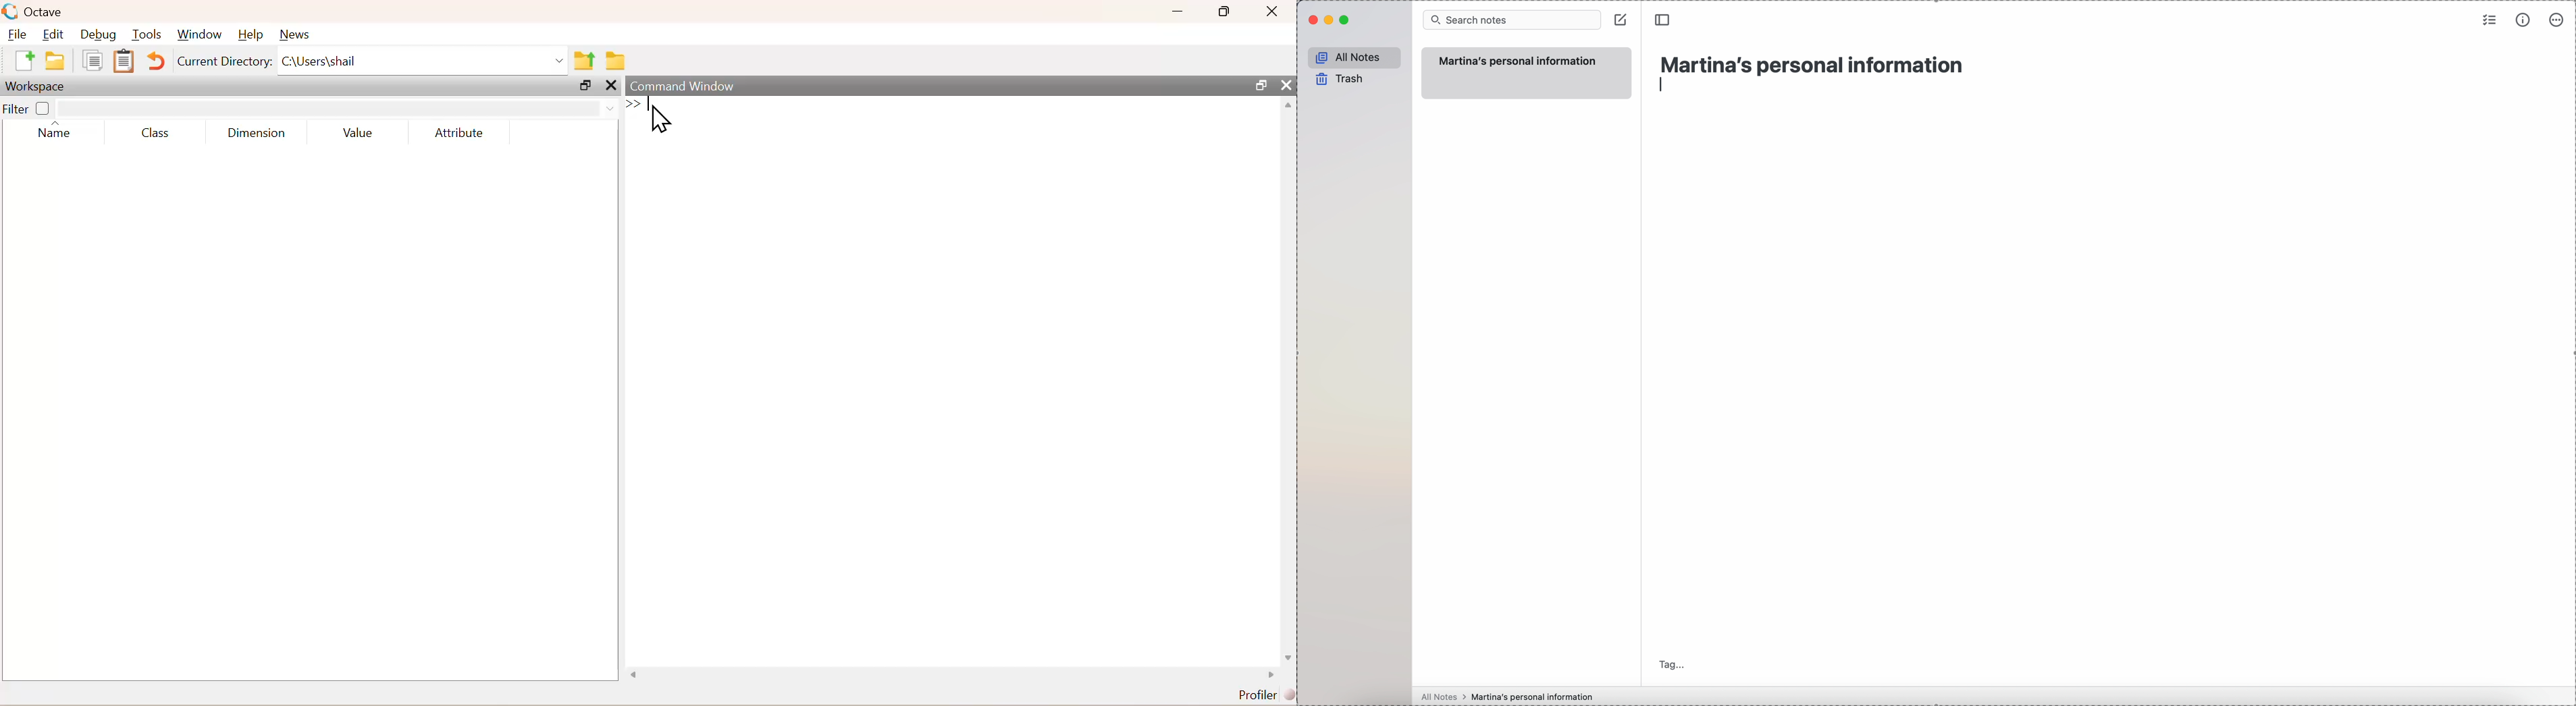 This screenshot has height=728, width=2576. I want to click on check list, so click(2488, 21).